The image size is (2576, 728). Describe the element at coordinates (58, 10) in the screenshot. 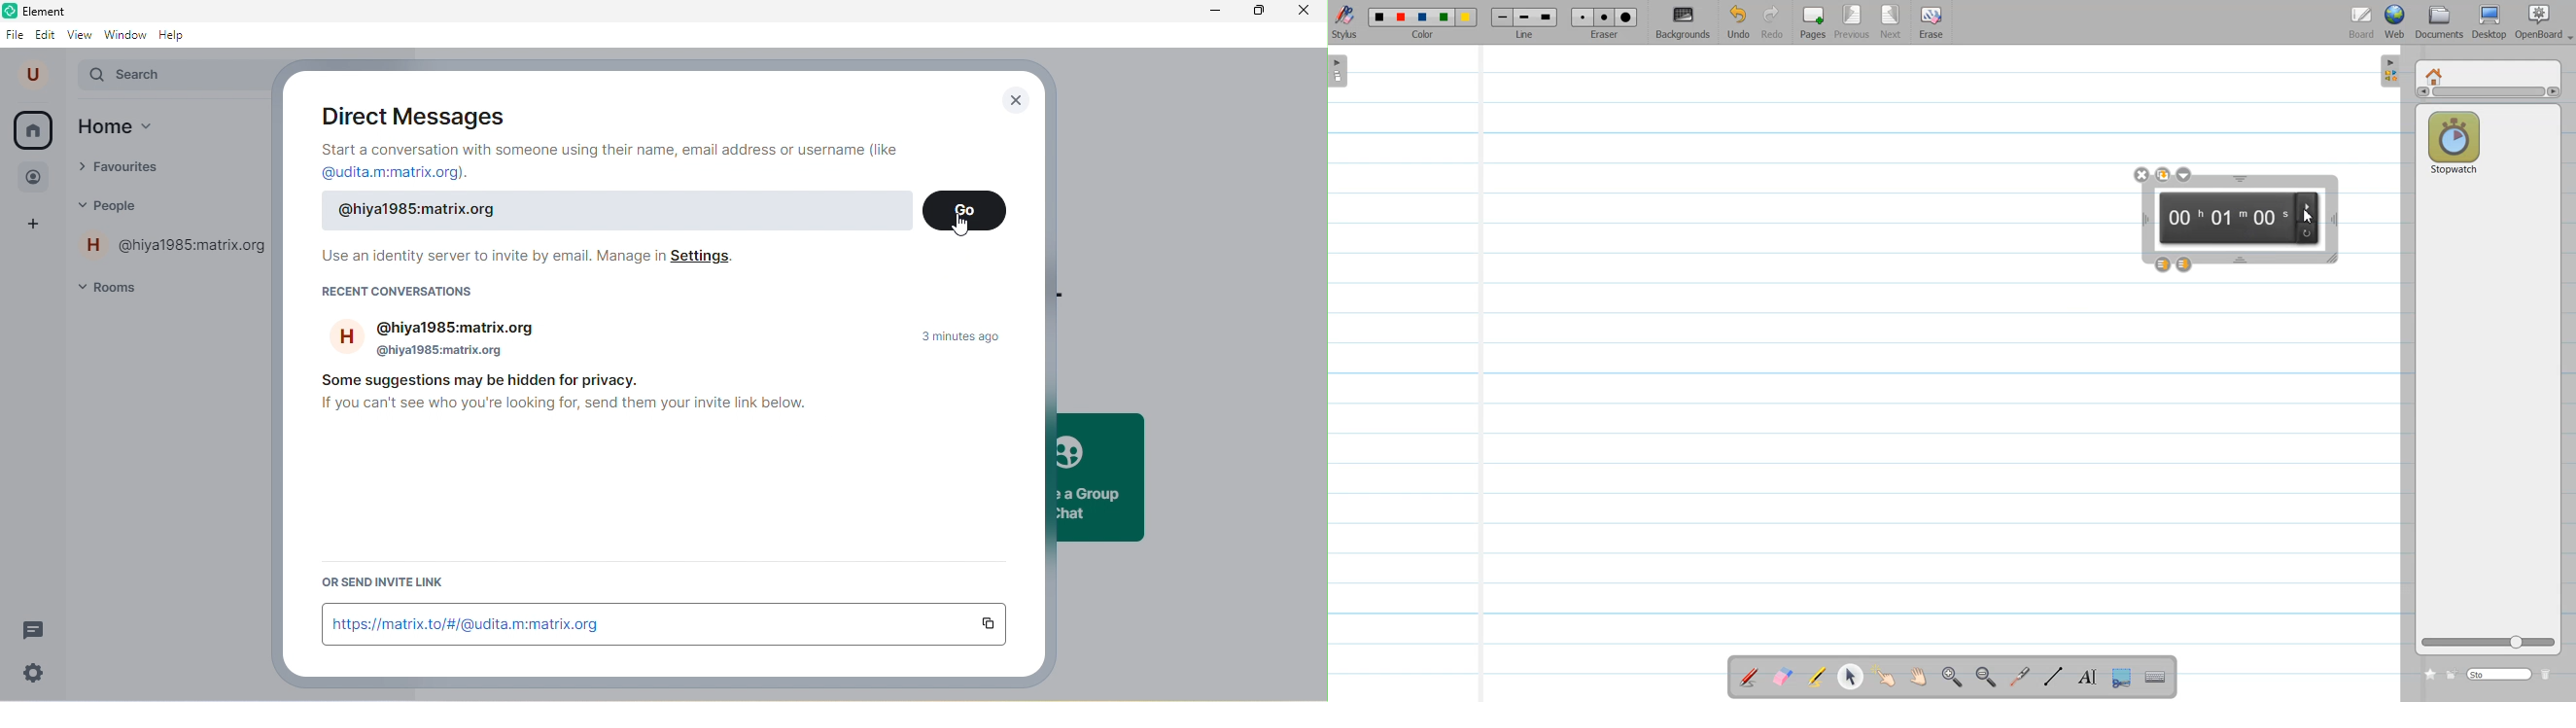

I see `title` at that location.